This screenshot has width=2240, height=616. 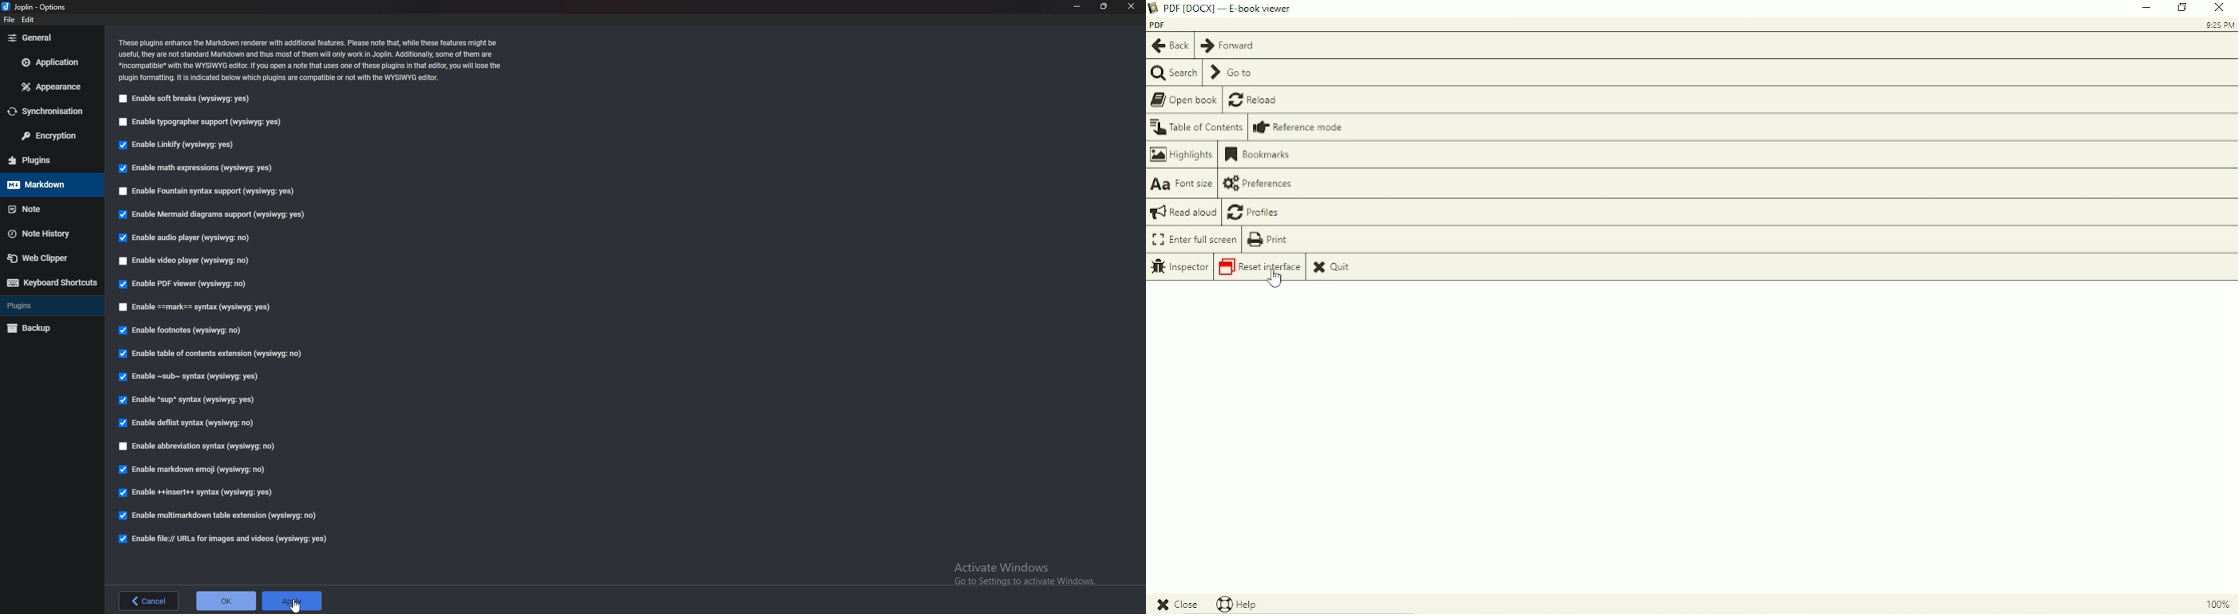 I want to click on Appearance, so click(x=51, y=86).